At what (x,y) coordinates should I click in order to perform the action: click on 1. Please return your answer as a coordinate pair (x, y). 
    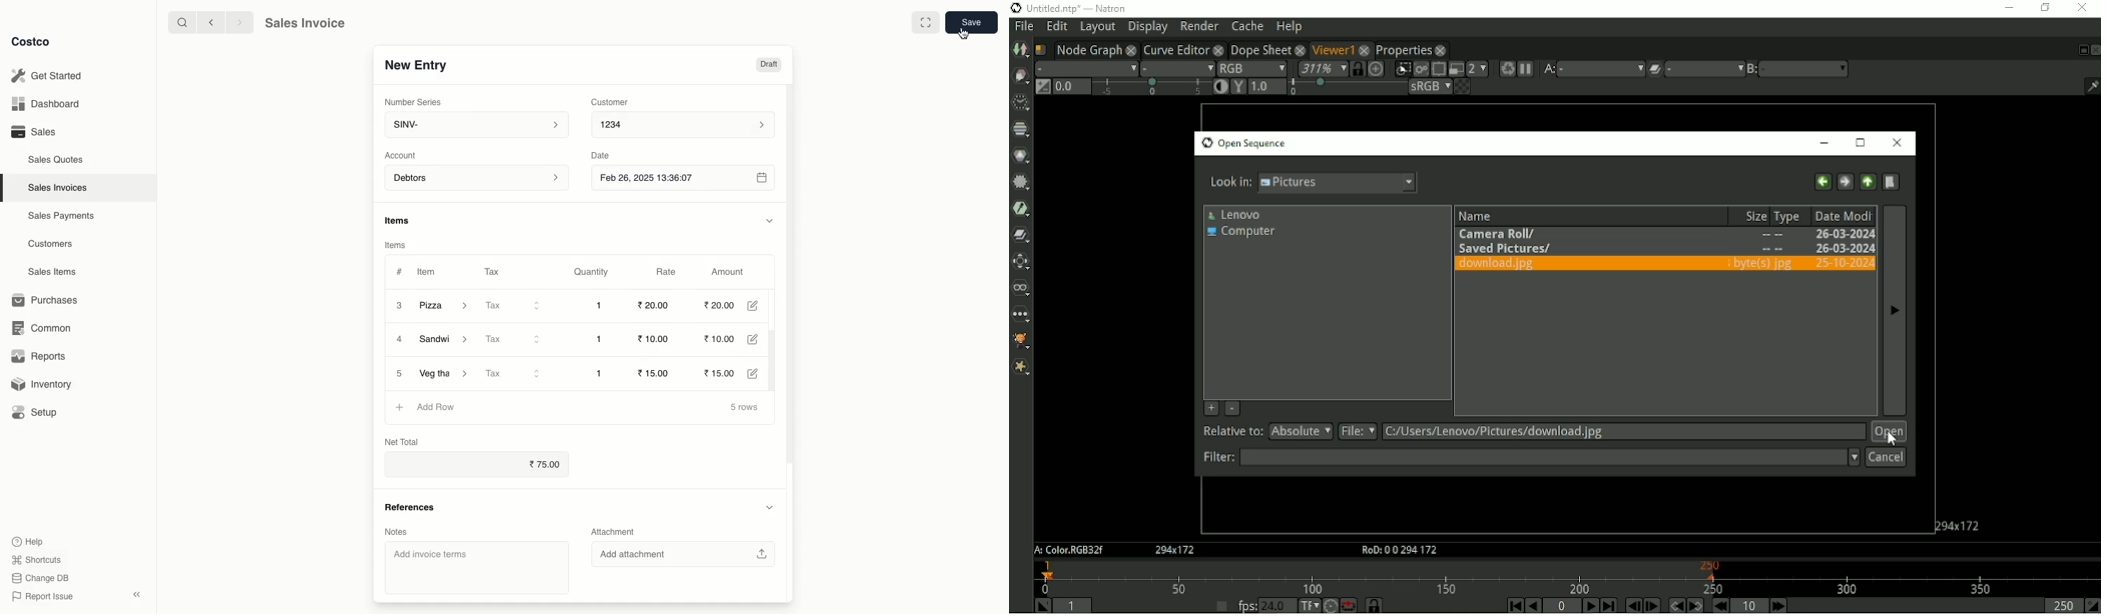
    Looking at the image, I should click on (603, 339).